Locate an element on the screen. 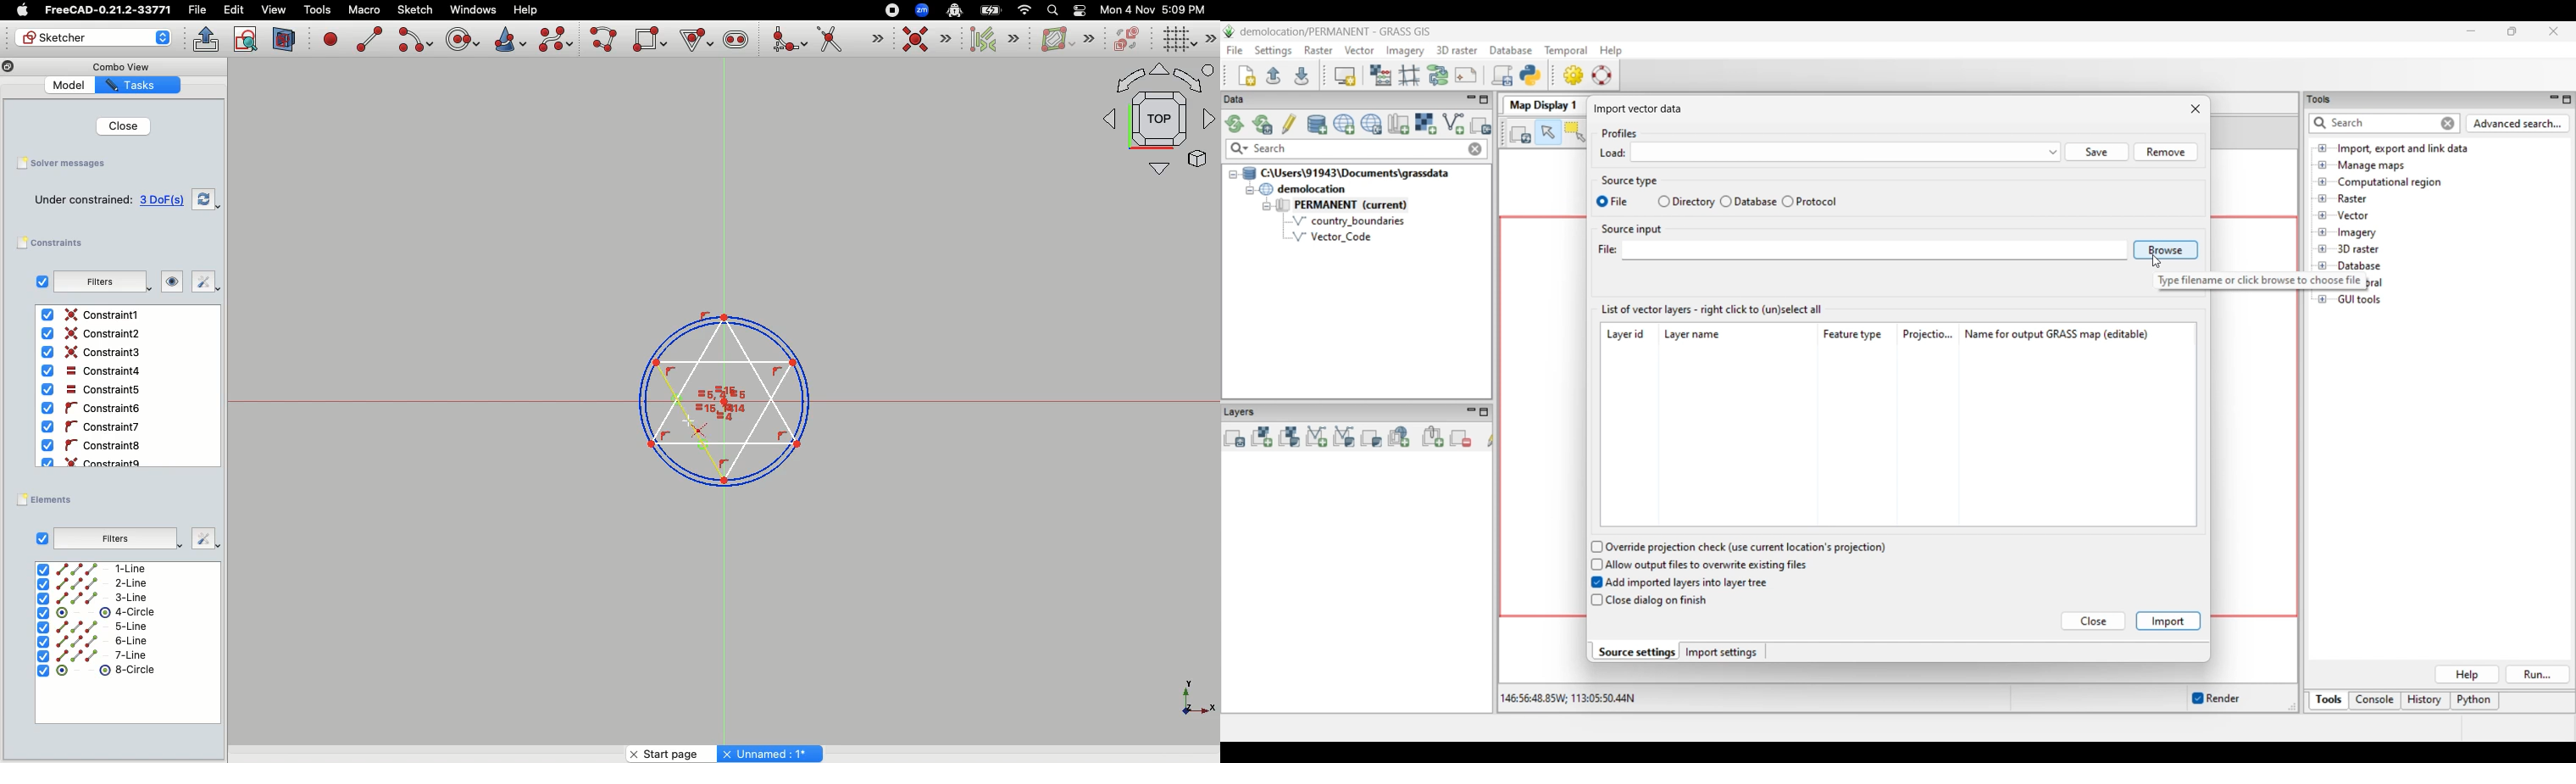 This screenshot has height=784, width=2576. Swap is located at coordinates (207, 198).